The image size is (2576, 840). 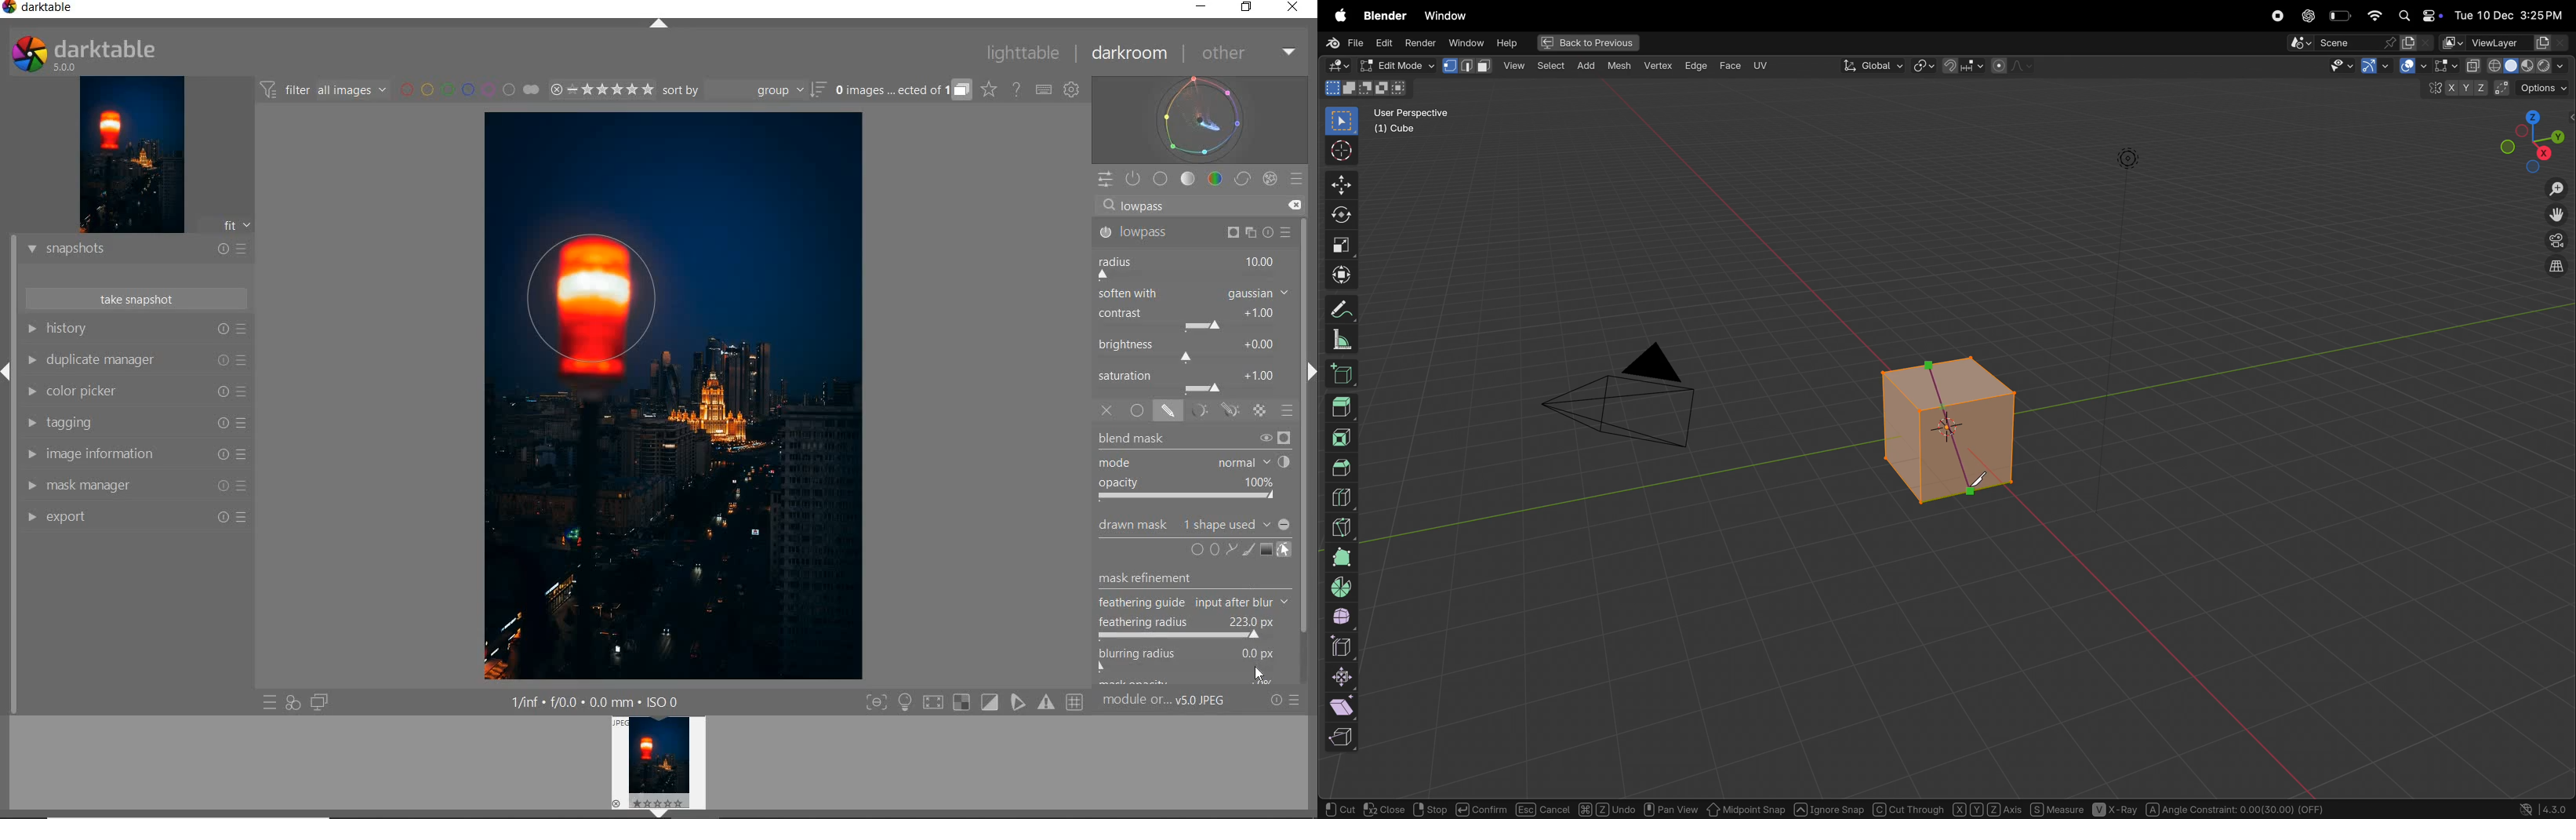 I want to click on cursor, so click(x=1339, y=152).